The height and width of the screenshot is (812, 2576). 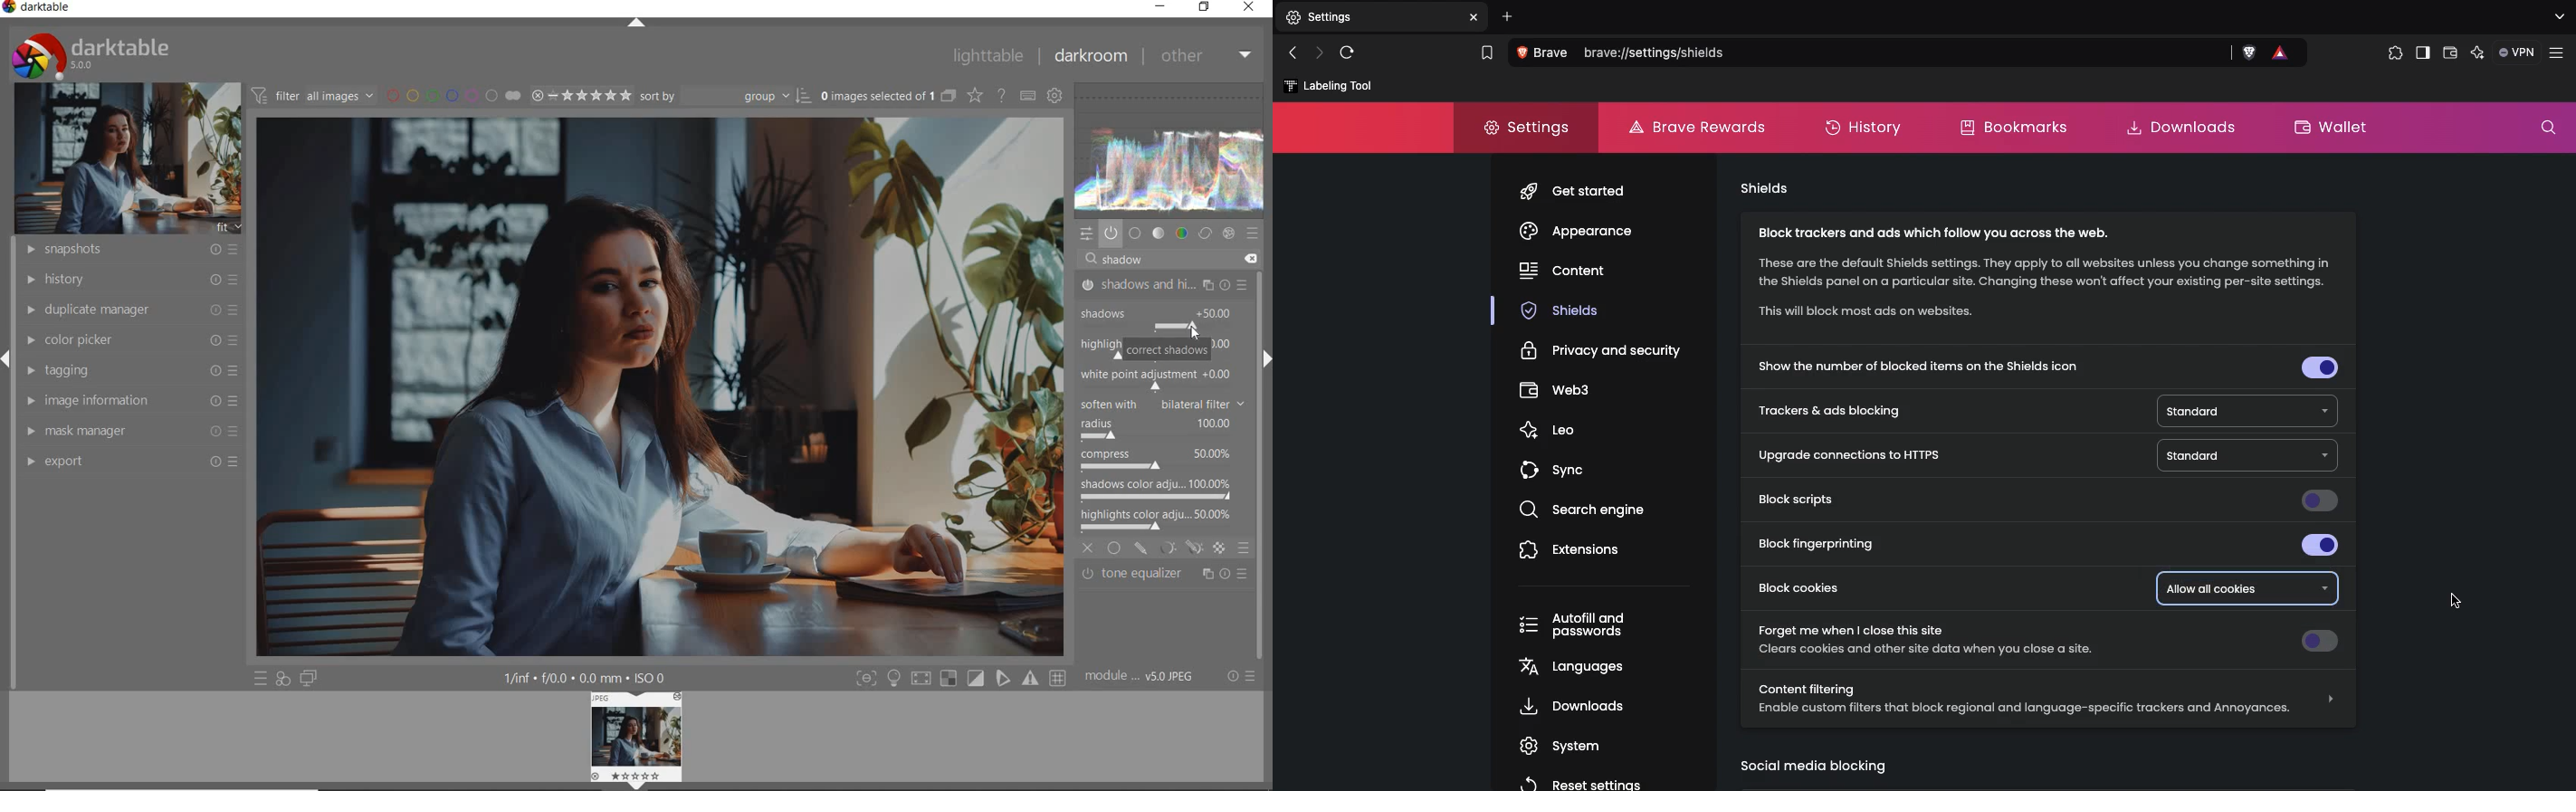 I want to click on color, so click(x=1181, y=233).